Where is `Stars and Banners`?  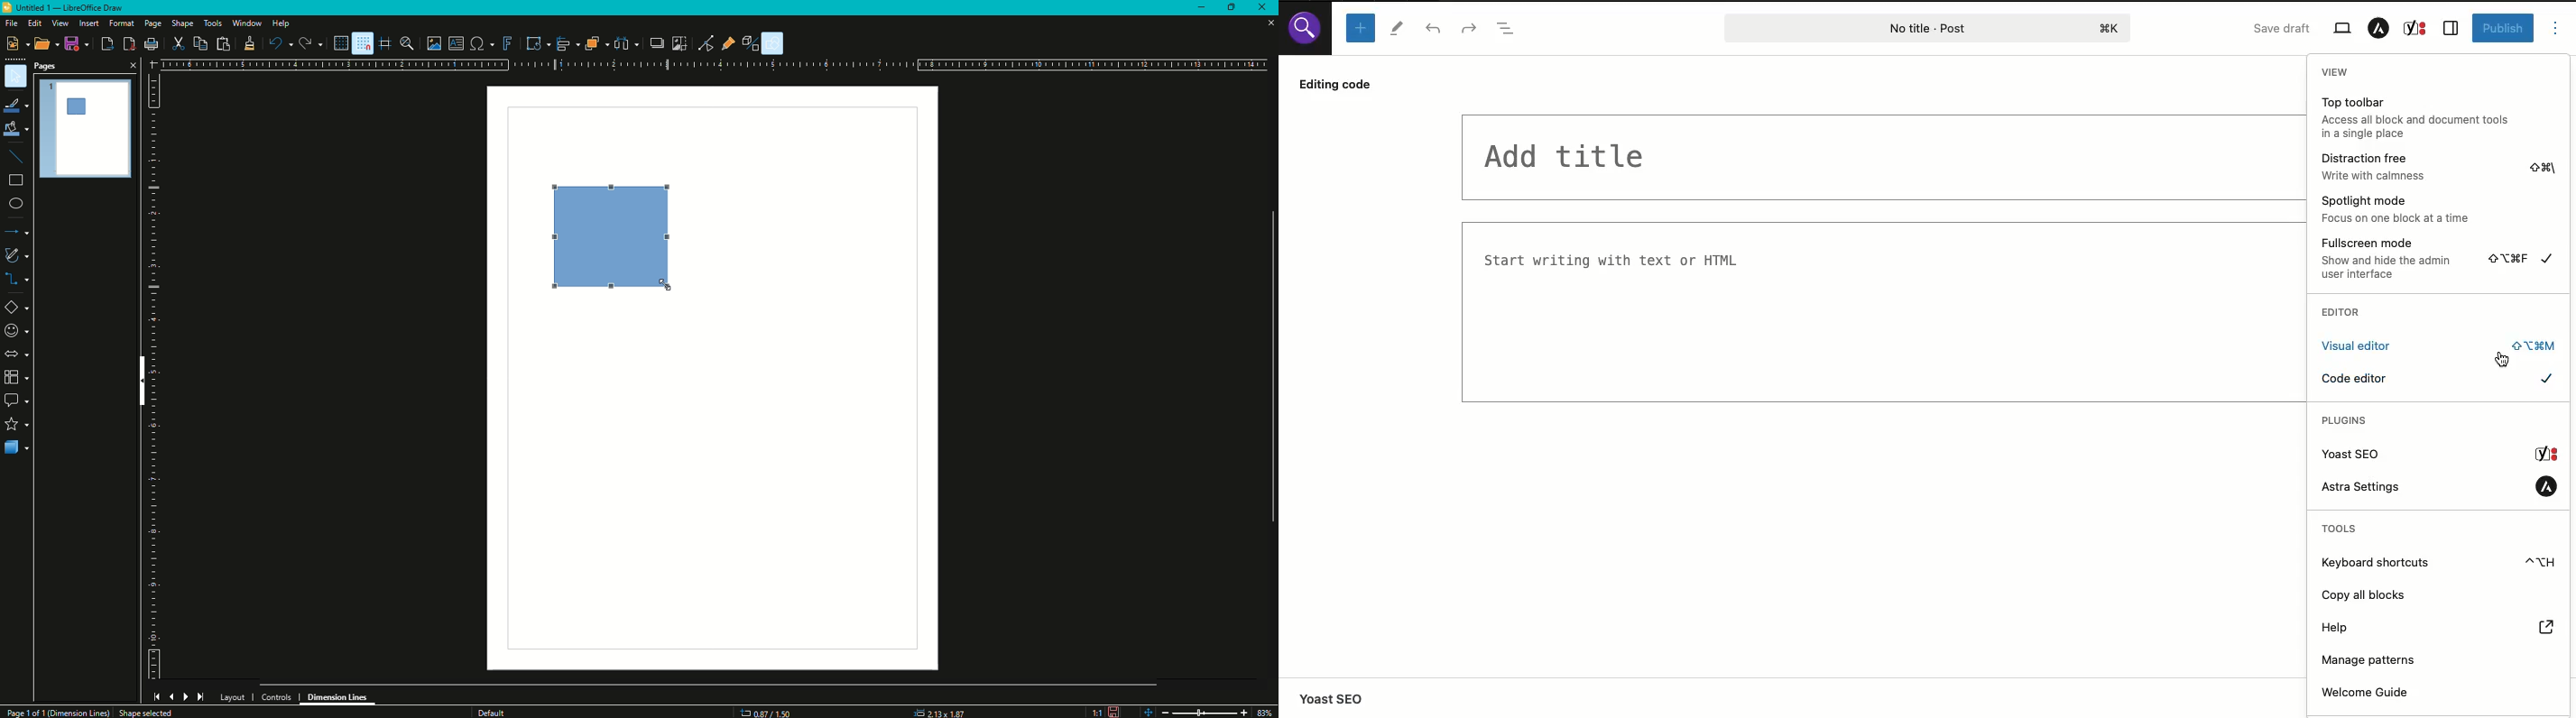
Stars and Banners is located at coordinates (17, 425).